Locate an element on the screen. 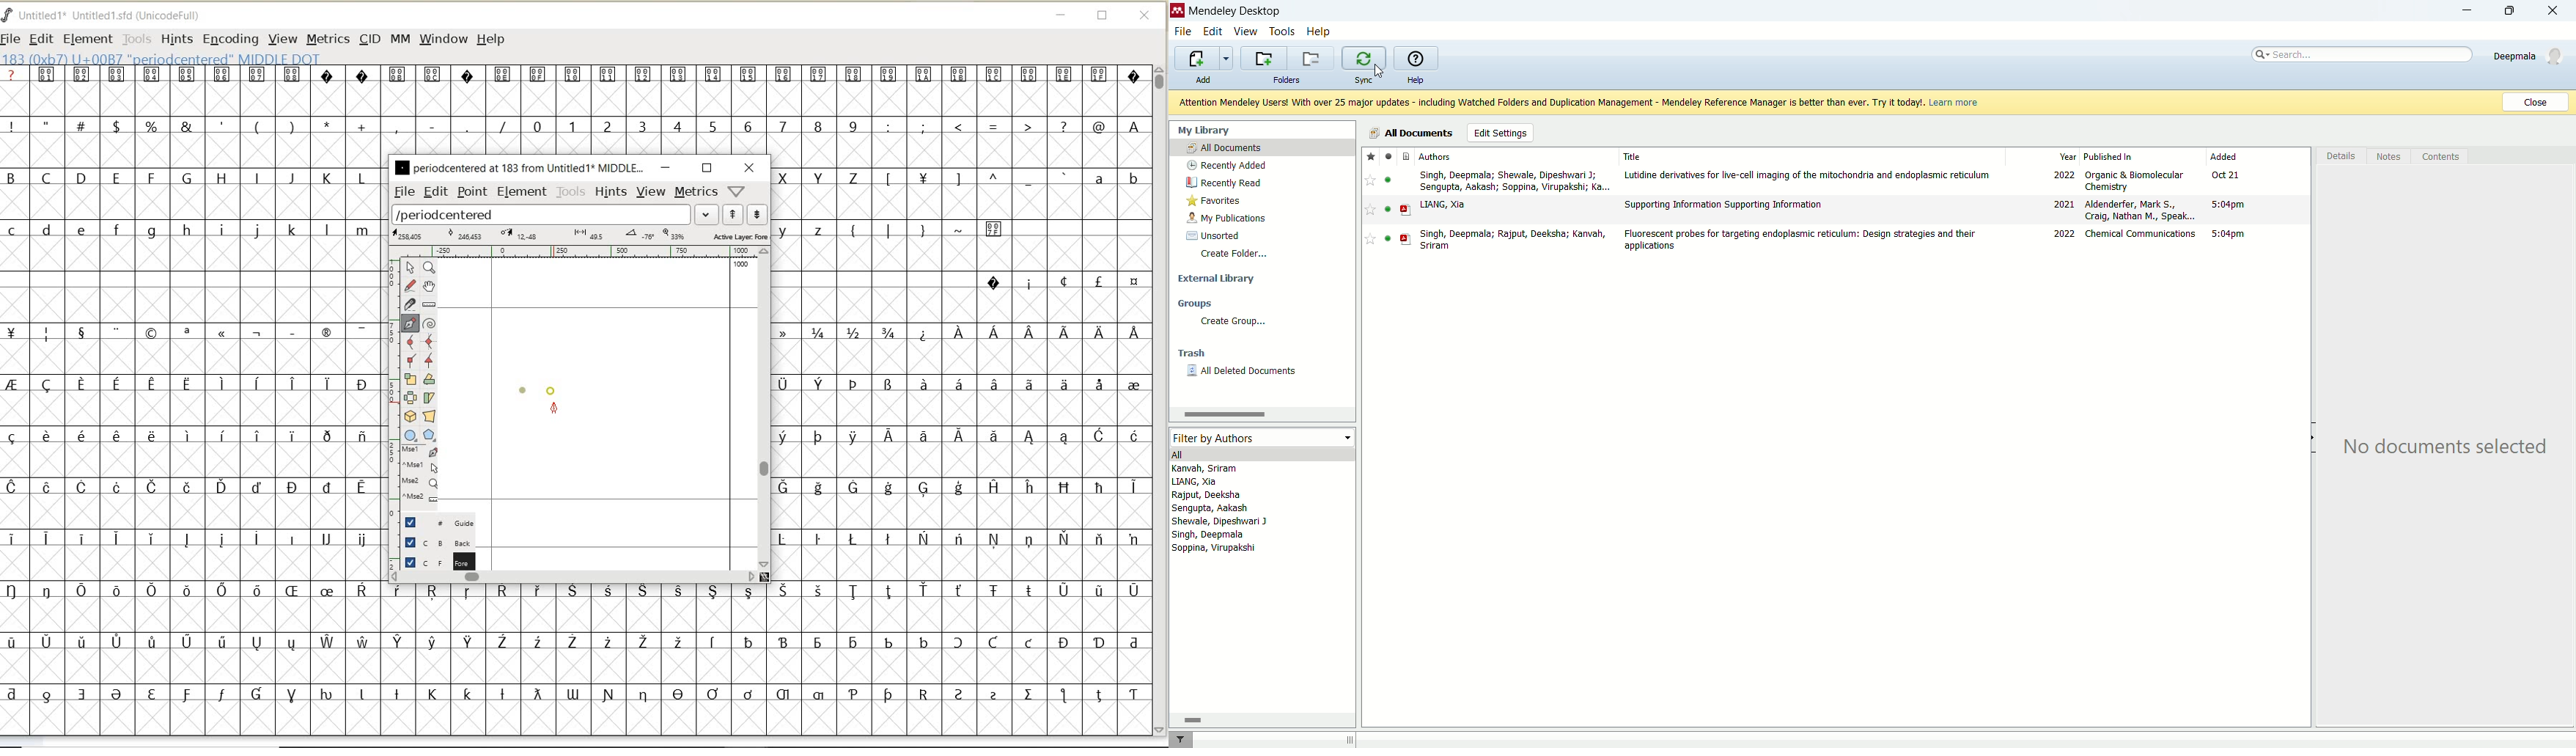 The height and width of the screenshot is (756, 2576). Deepmala is located at coordinates (2528, 56).